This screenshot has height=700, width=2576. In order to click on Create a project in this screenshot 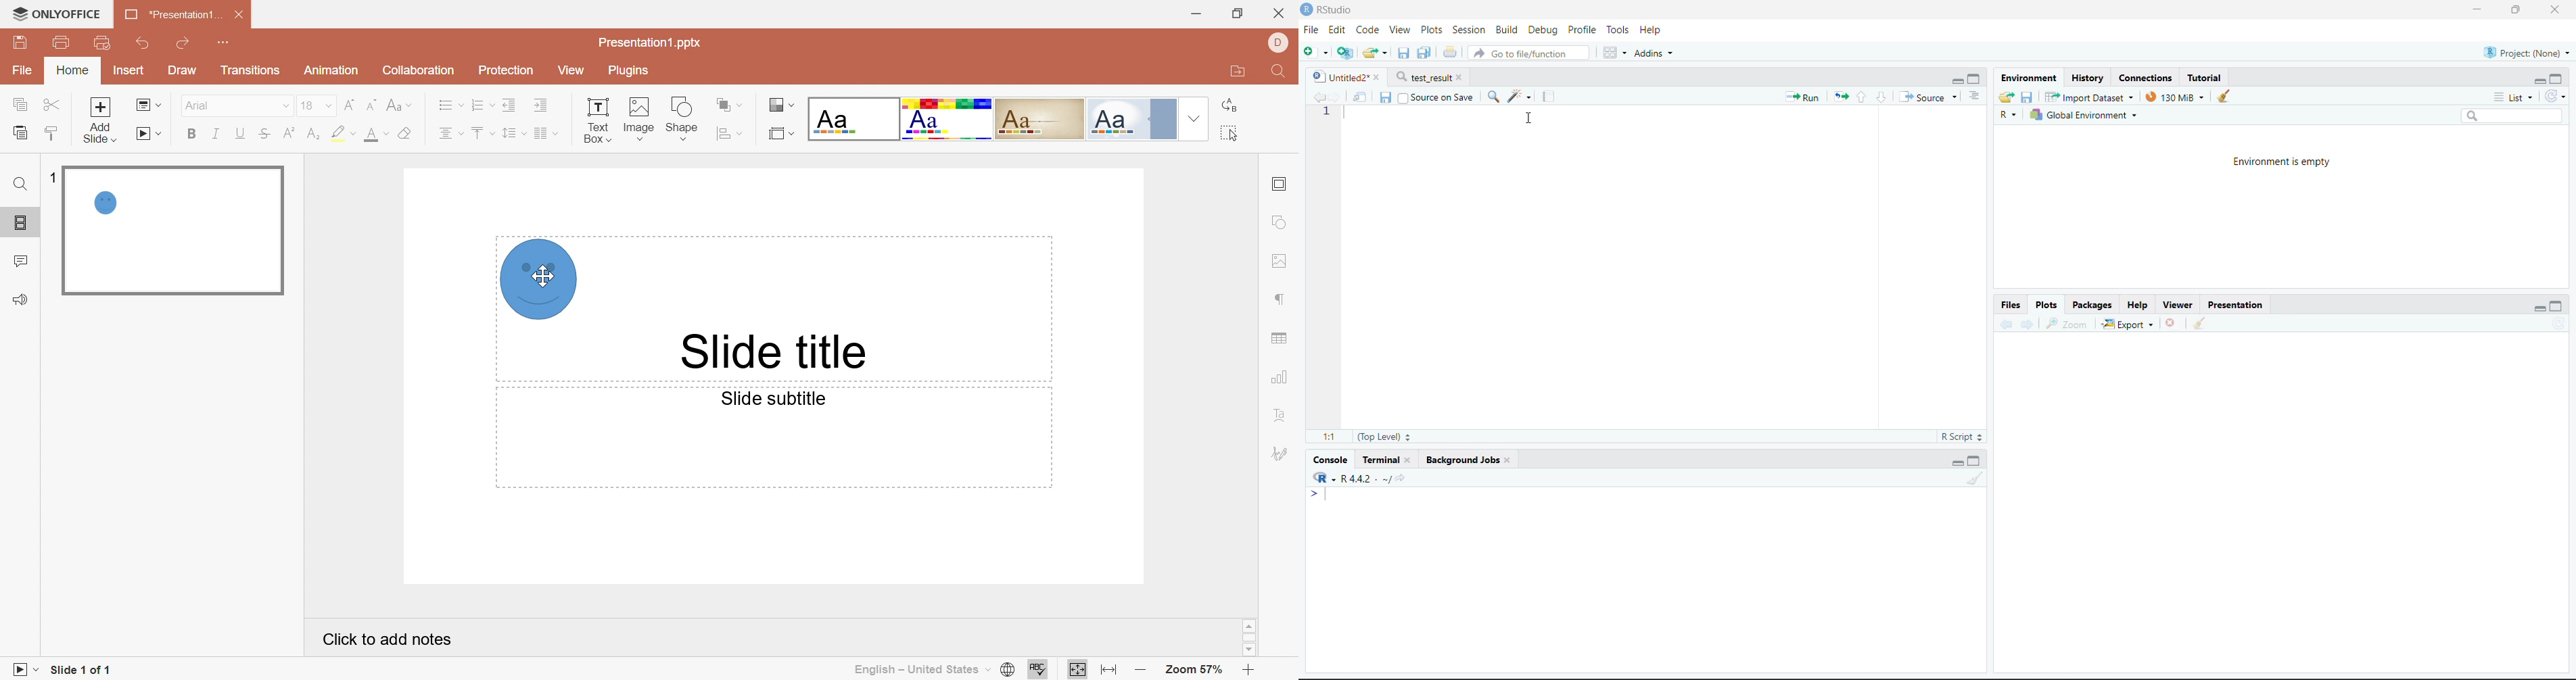, I will do `click(1344, 53)`.